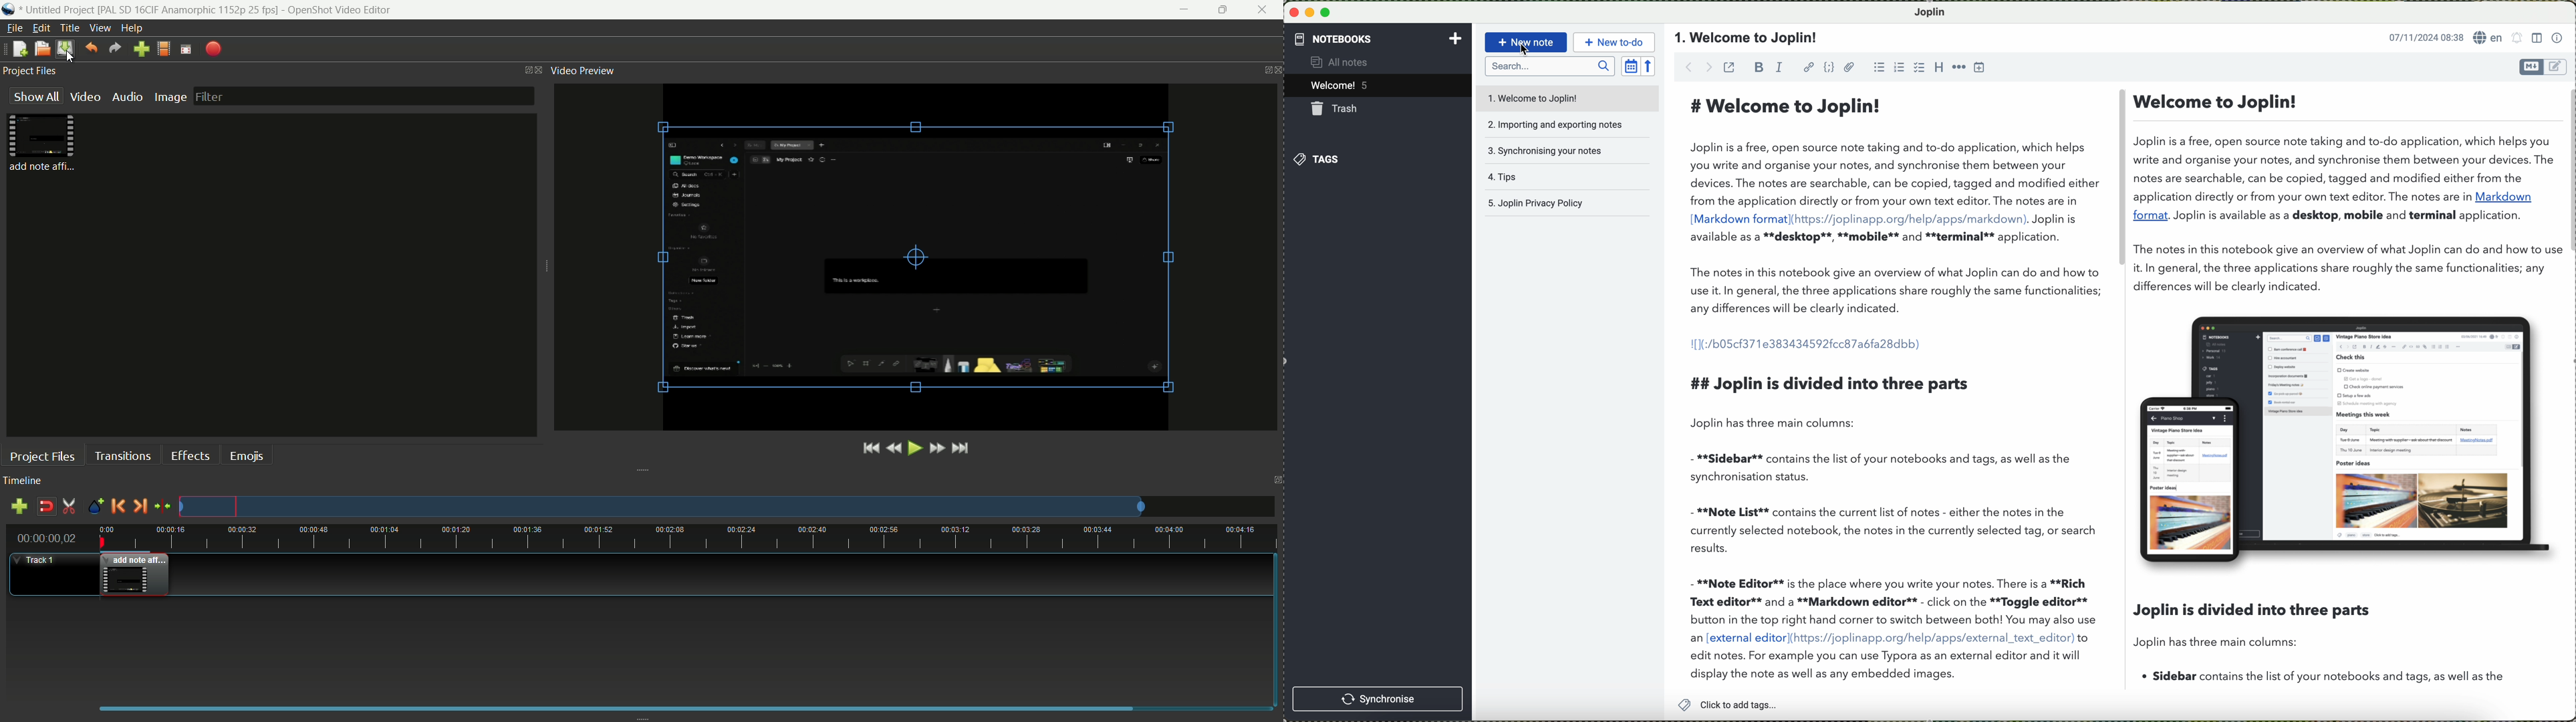  I want to click on language, so click(2488, 38).